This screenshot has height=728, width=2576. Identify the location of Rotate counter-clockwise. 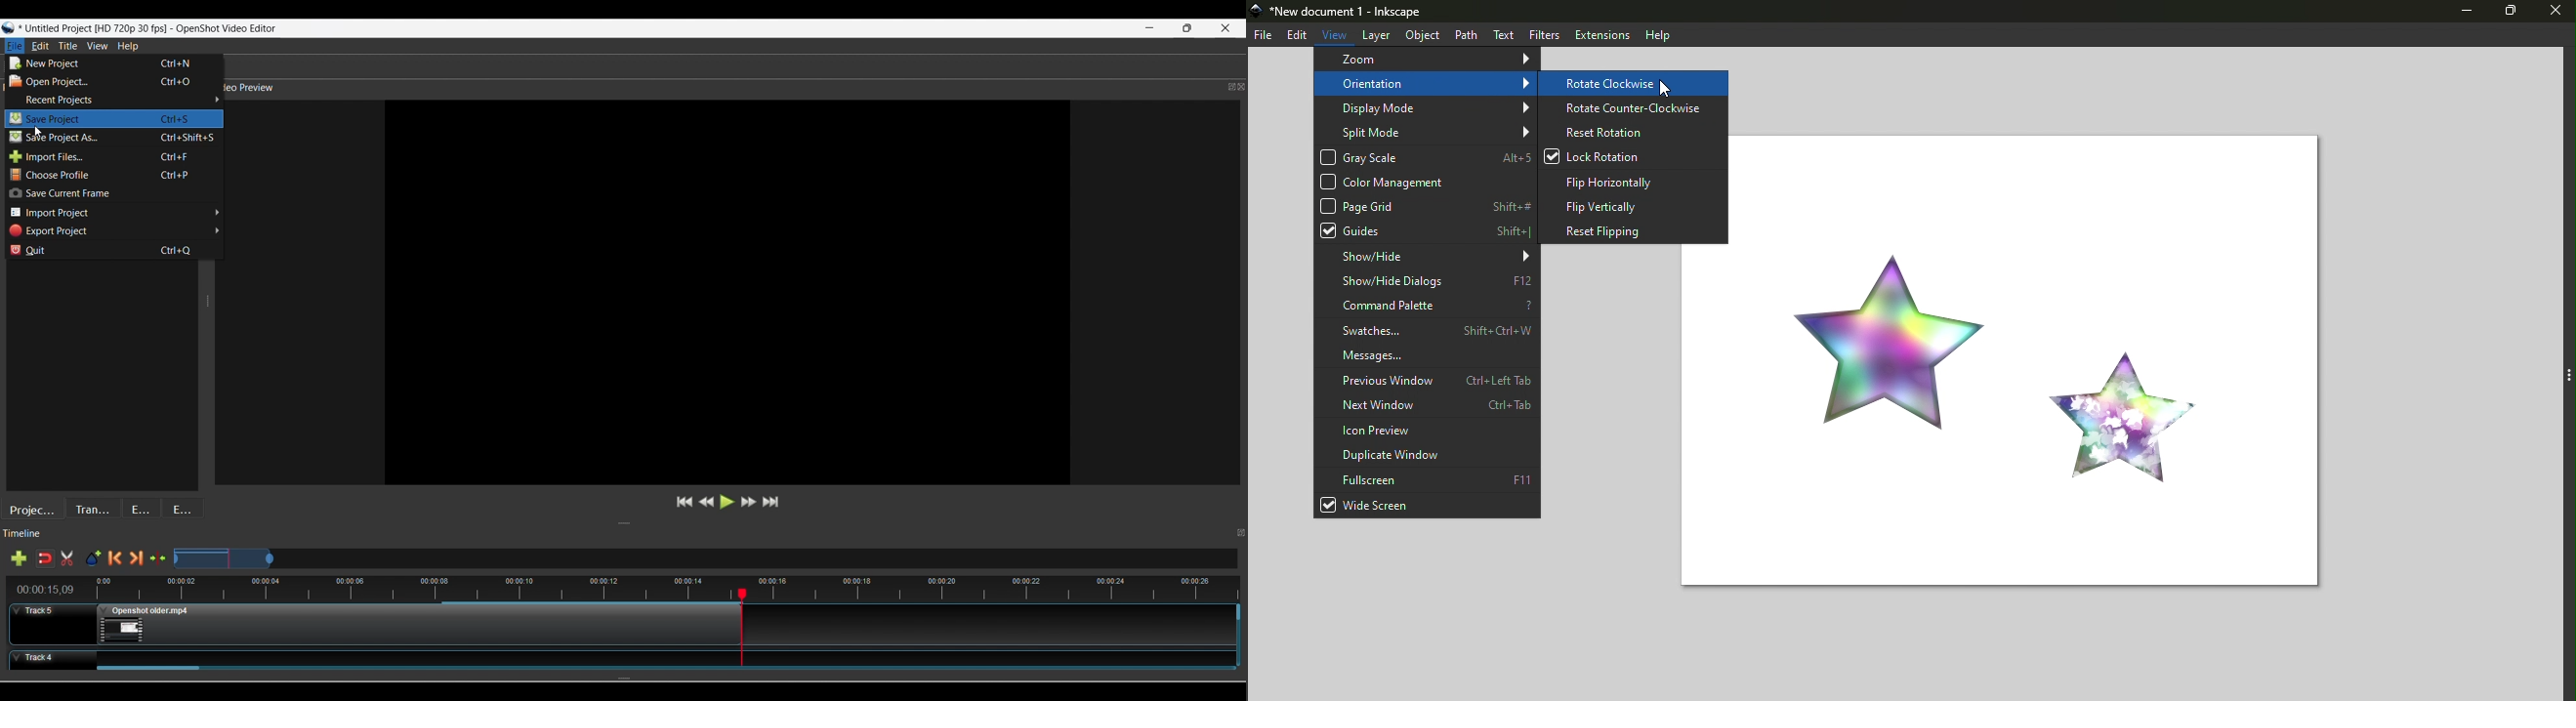
(1633, 107).